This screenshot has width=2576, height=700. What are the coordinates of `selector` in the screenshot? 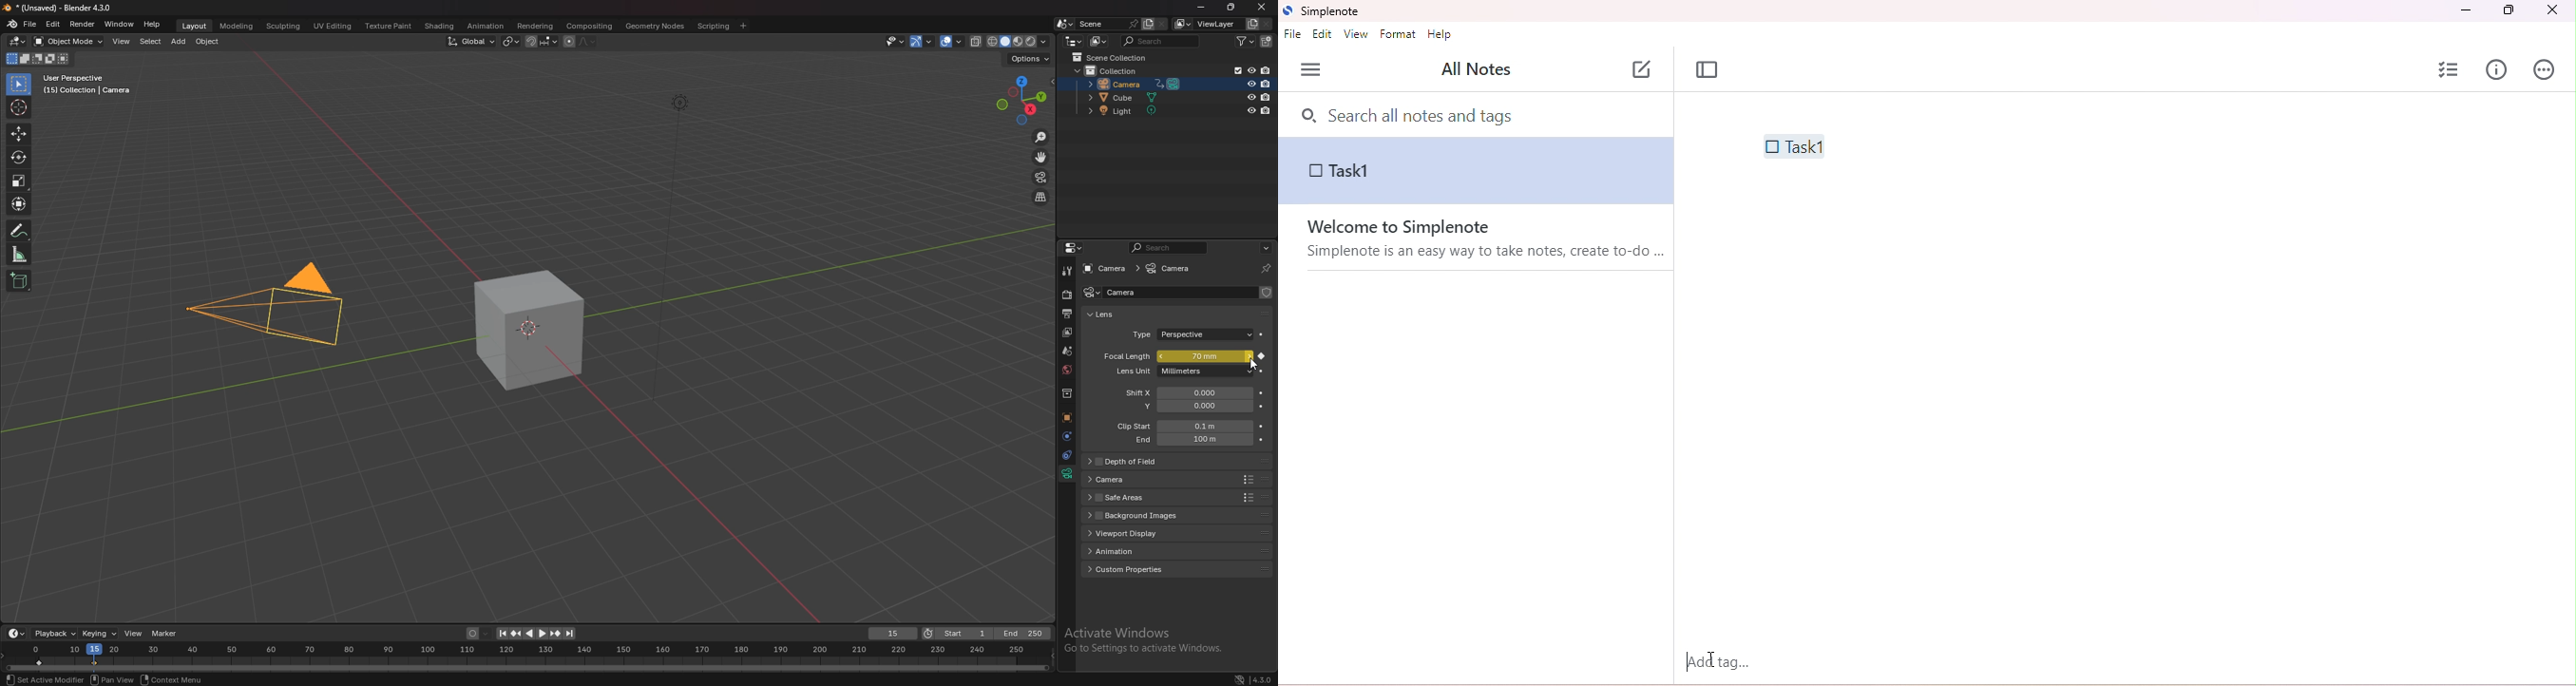 It's located at (19, 85).